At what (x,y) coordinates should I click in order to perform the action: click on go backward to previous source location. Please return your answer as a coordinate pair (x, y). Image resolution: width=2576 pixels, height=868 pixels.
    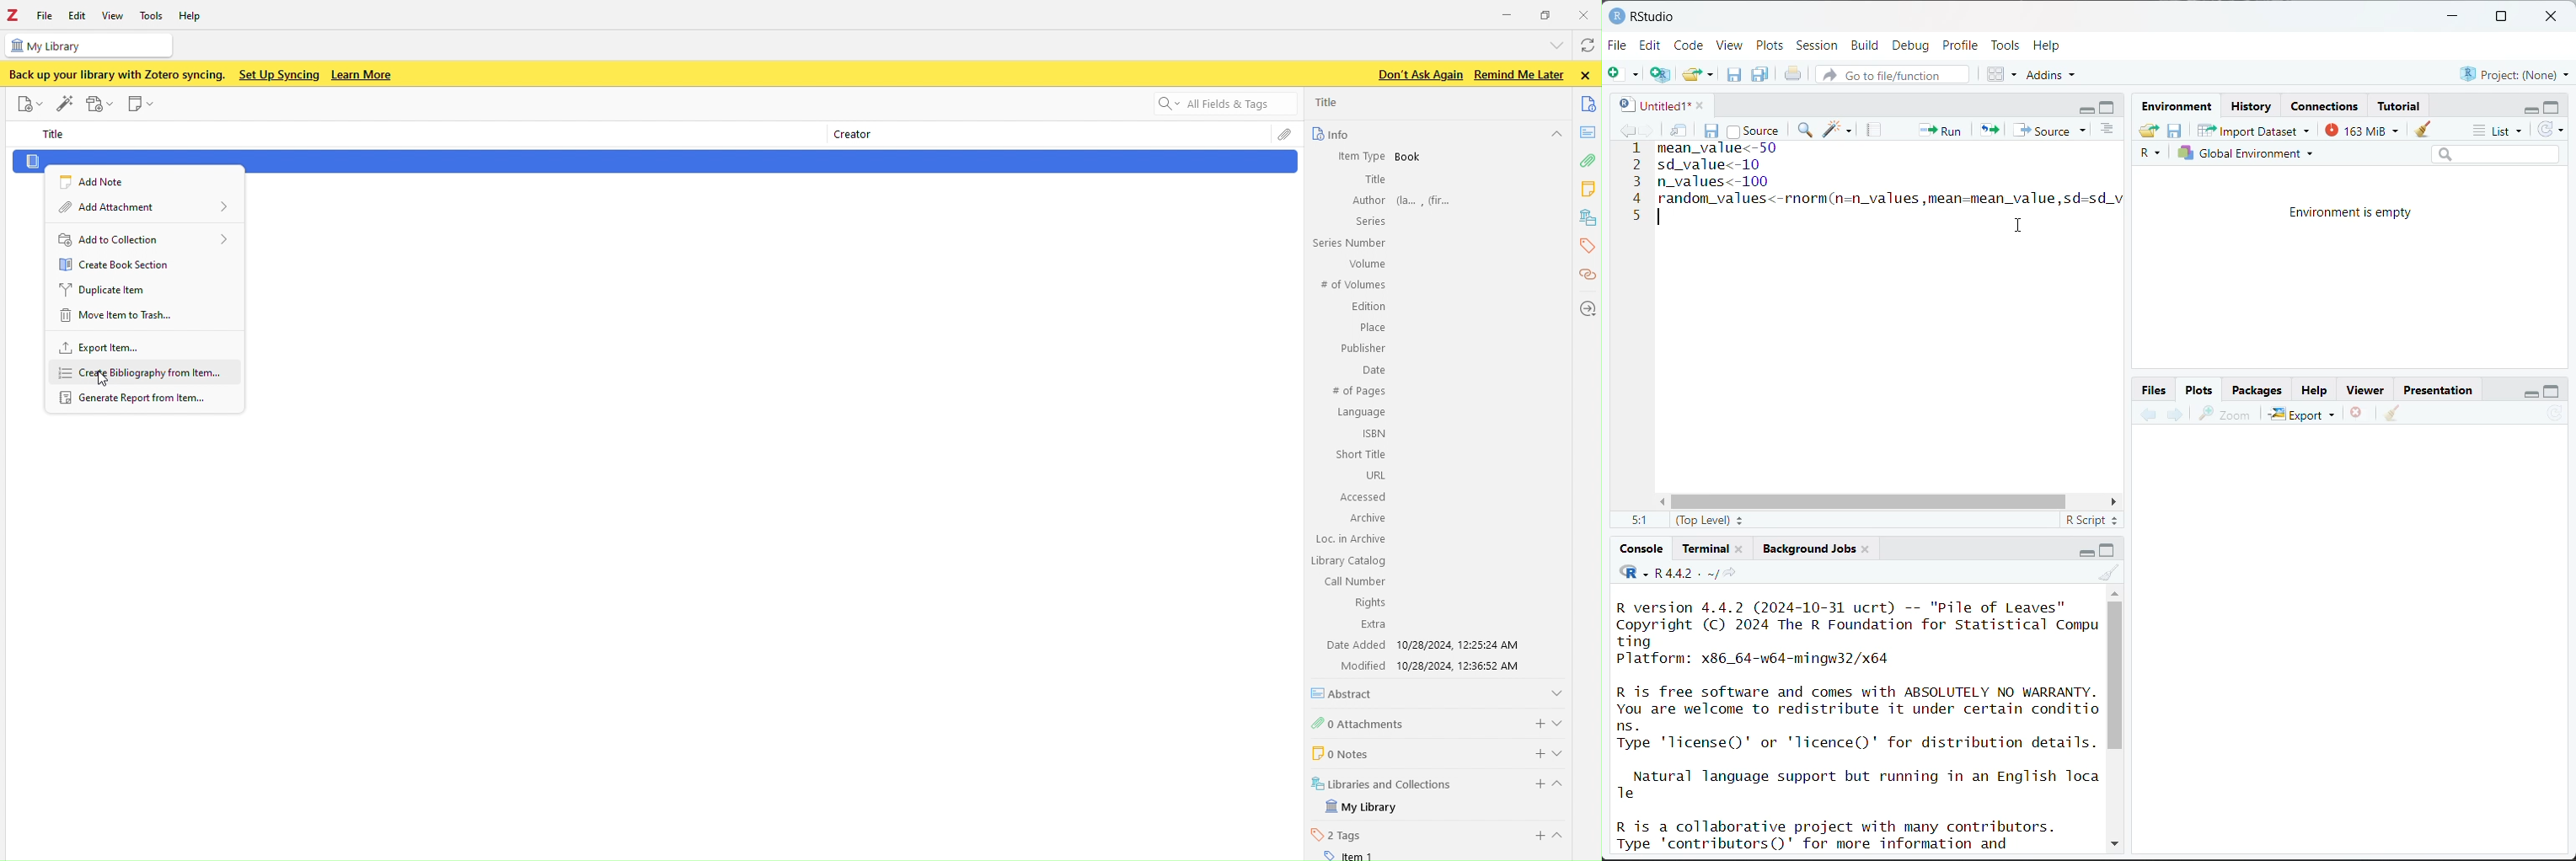
    Looking at the image, I should click on (1627, 131).